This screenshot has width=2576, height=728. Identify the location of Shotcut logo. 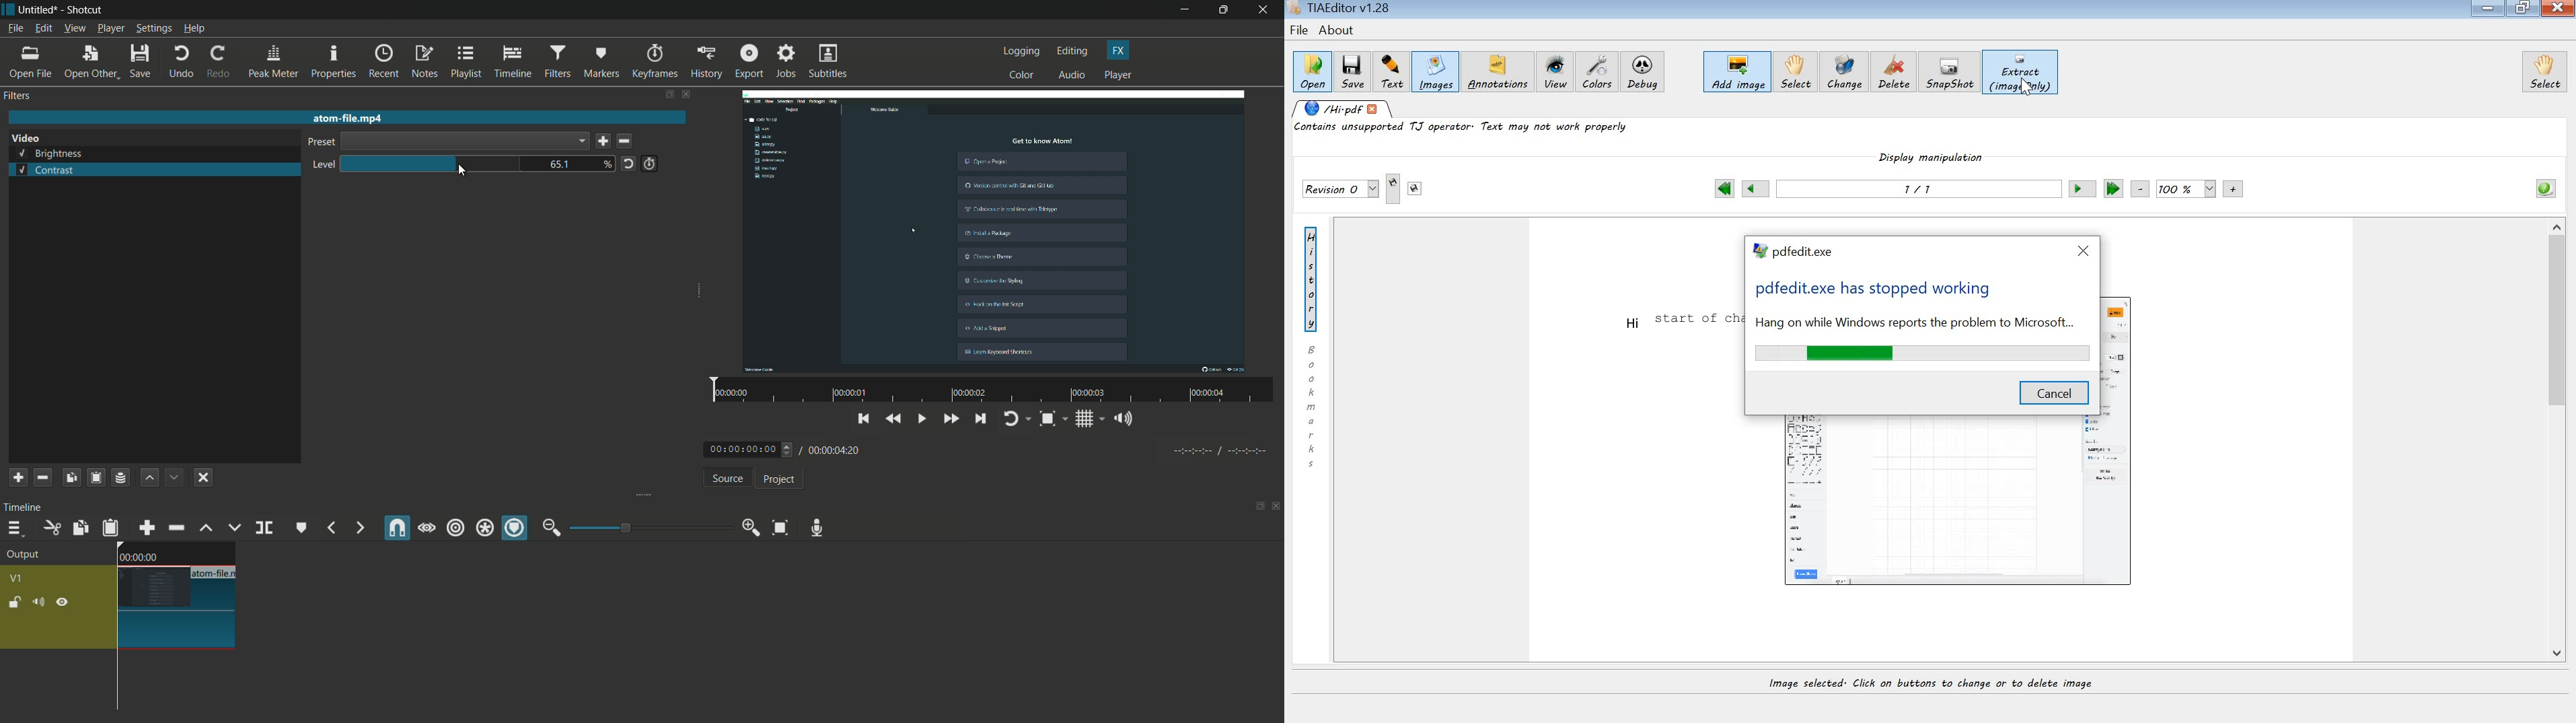
(8, 9).